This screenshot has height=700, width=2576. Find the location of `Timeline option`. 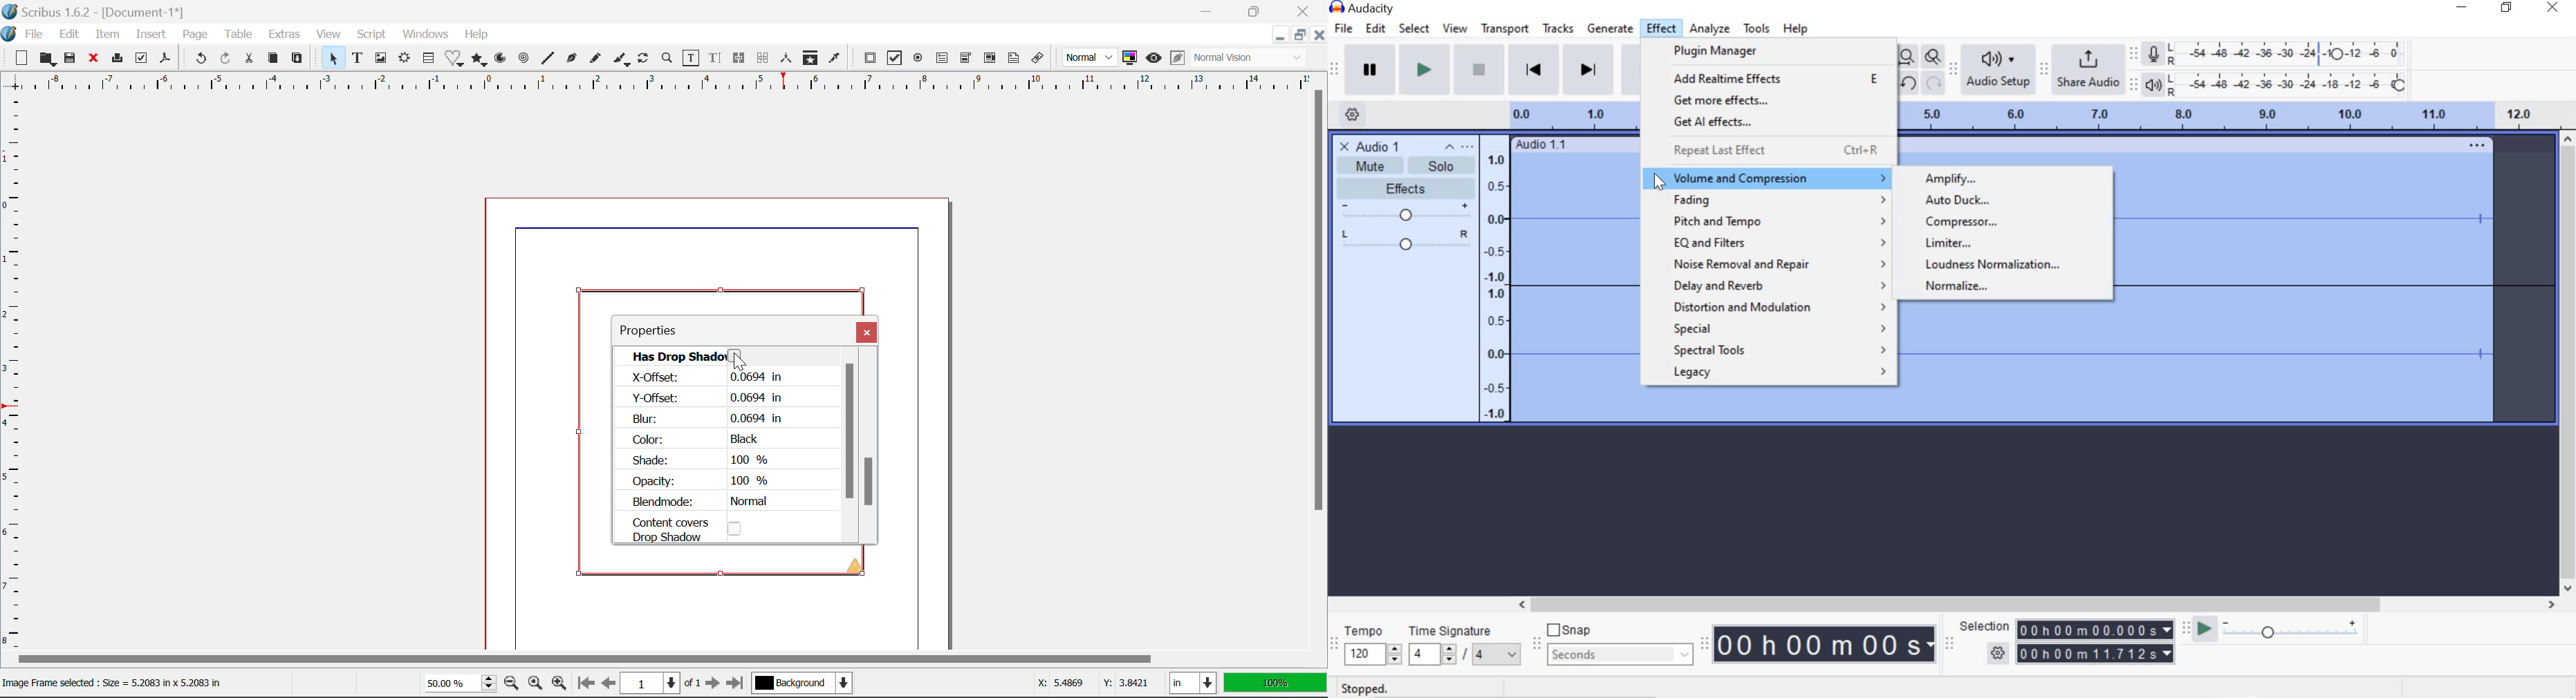

Timeline option is located at coordinates (1347, 113).